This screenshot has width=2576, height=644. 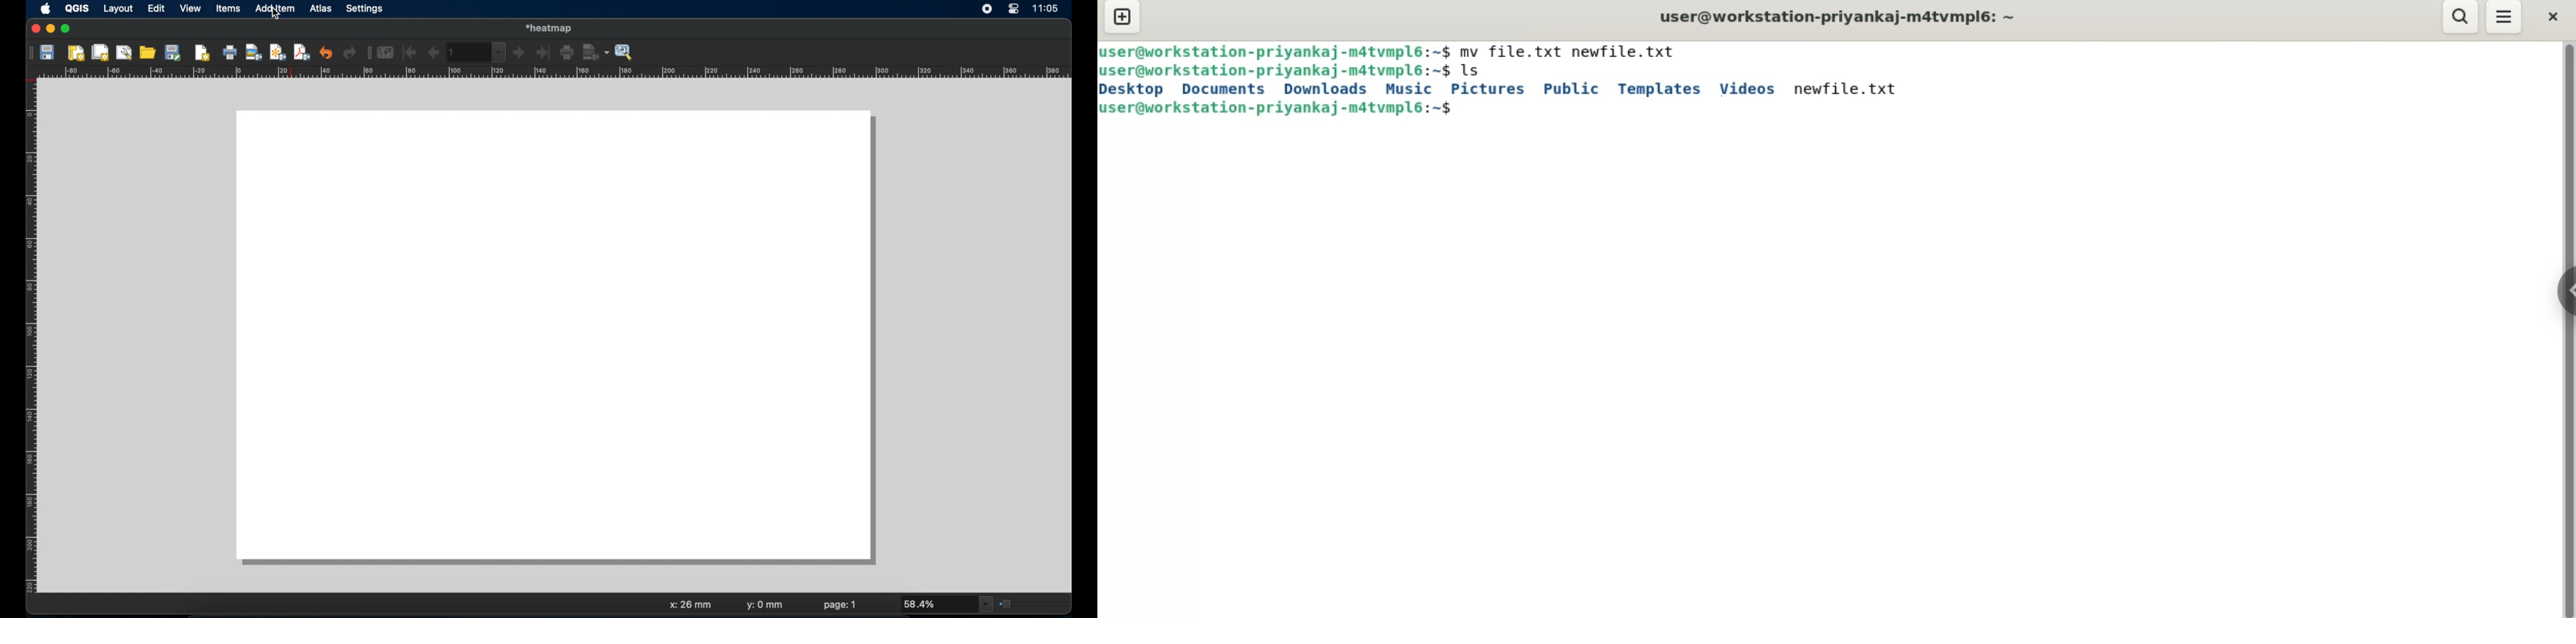 I want to click on save project, so click(x=49, y=54).